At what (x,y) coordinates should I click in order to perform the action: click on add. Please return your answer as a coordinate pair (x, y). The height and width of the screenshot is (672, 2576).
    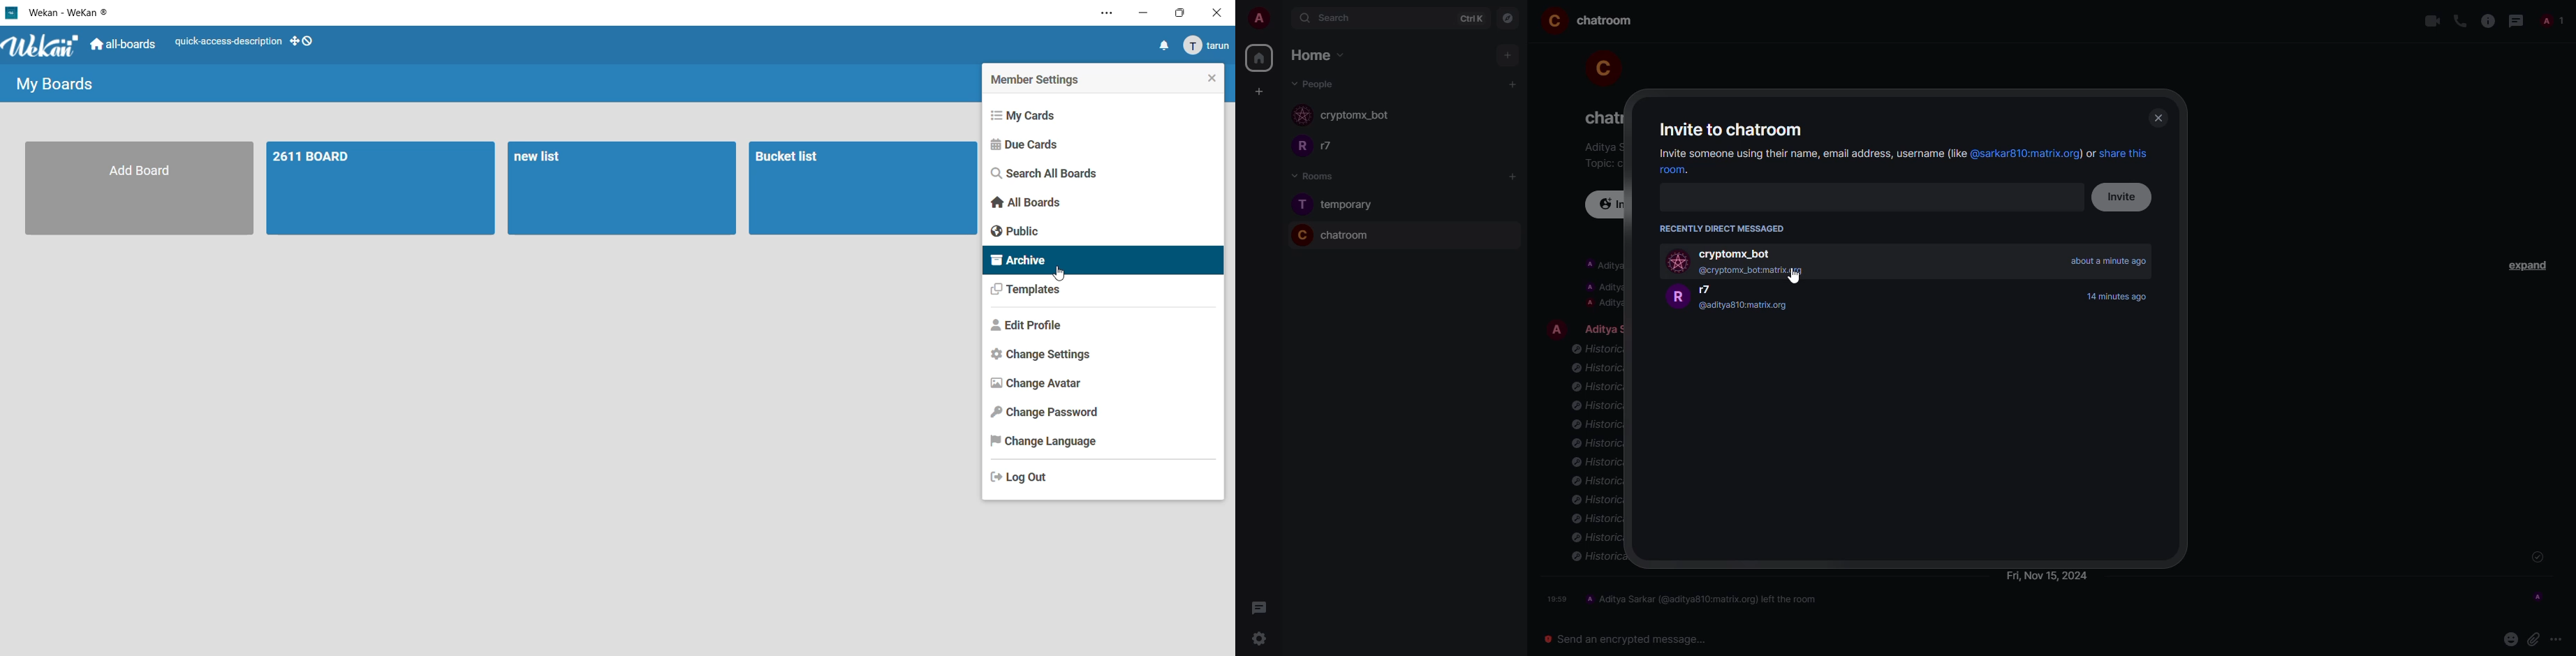
    Looking at the image, I should click on (1514, 84).